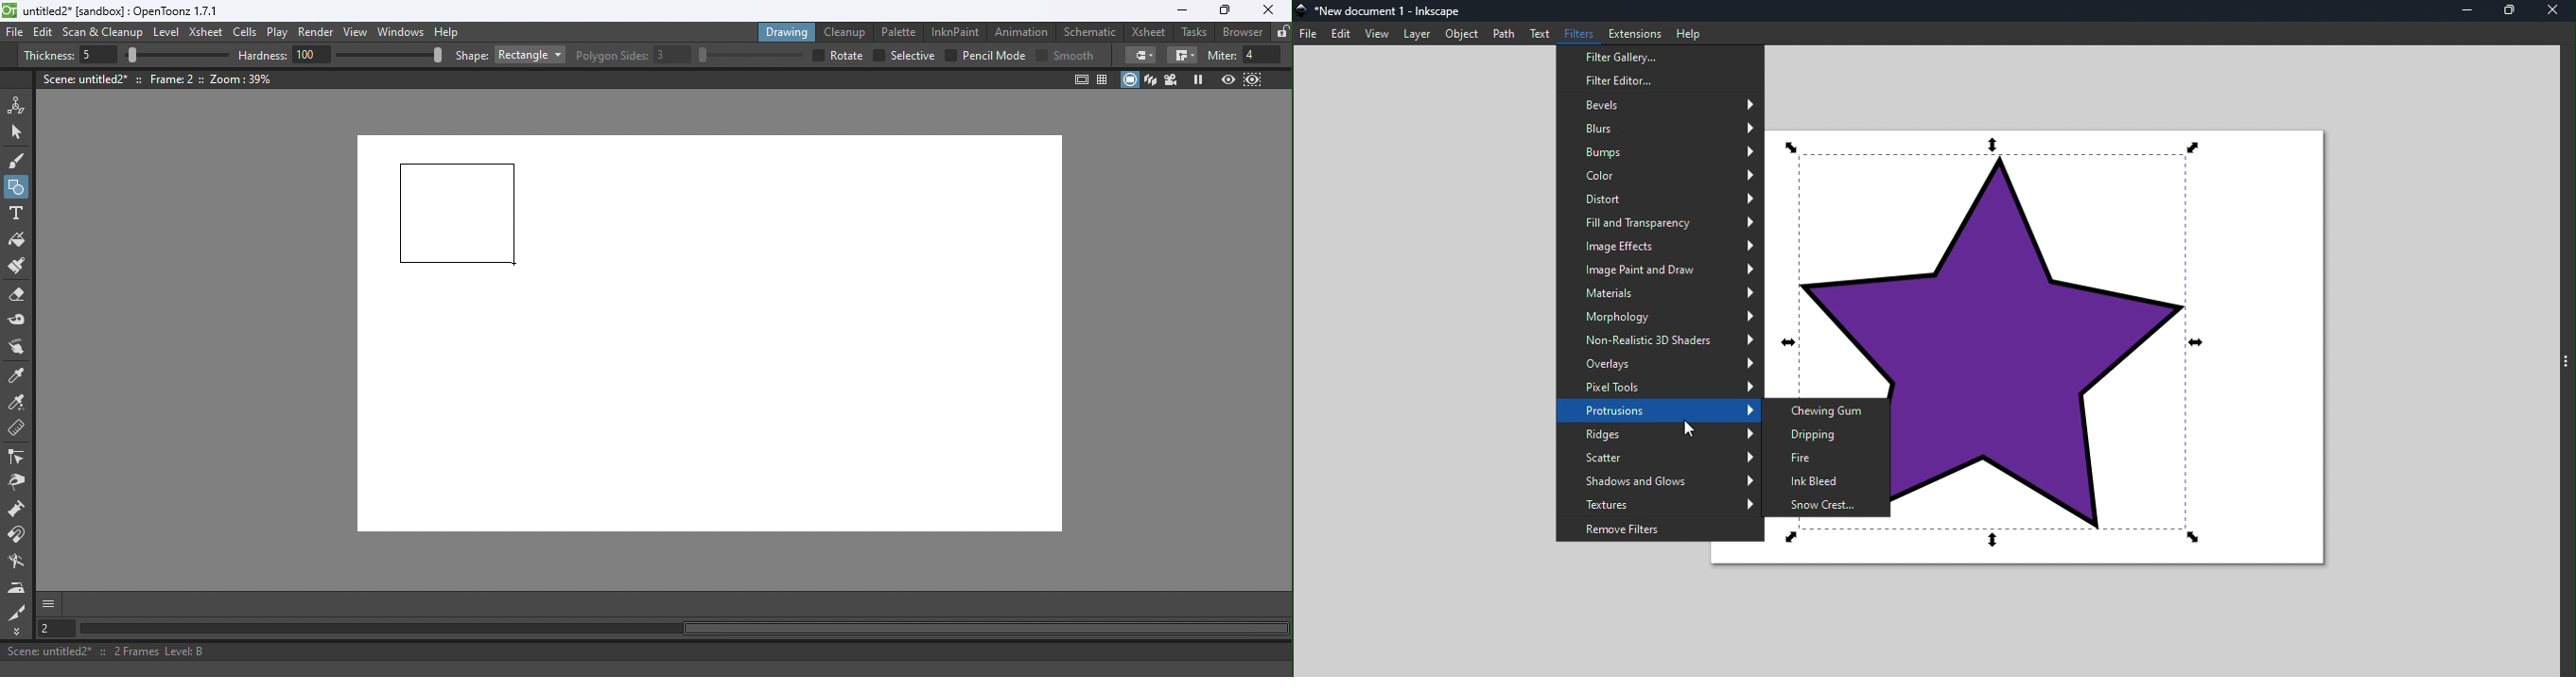  I want to click on Canvas, so click(2125, 354).